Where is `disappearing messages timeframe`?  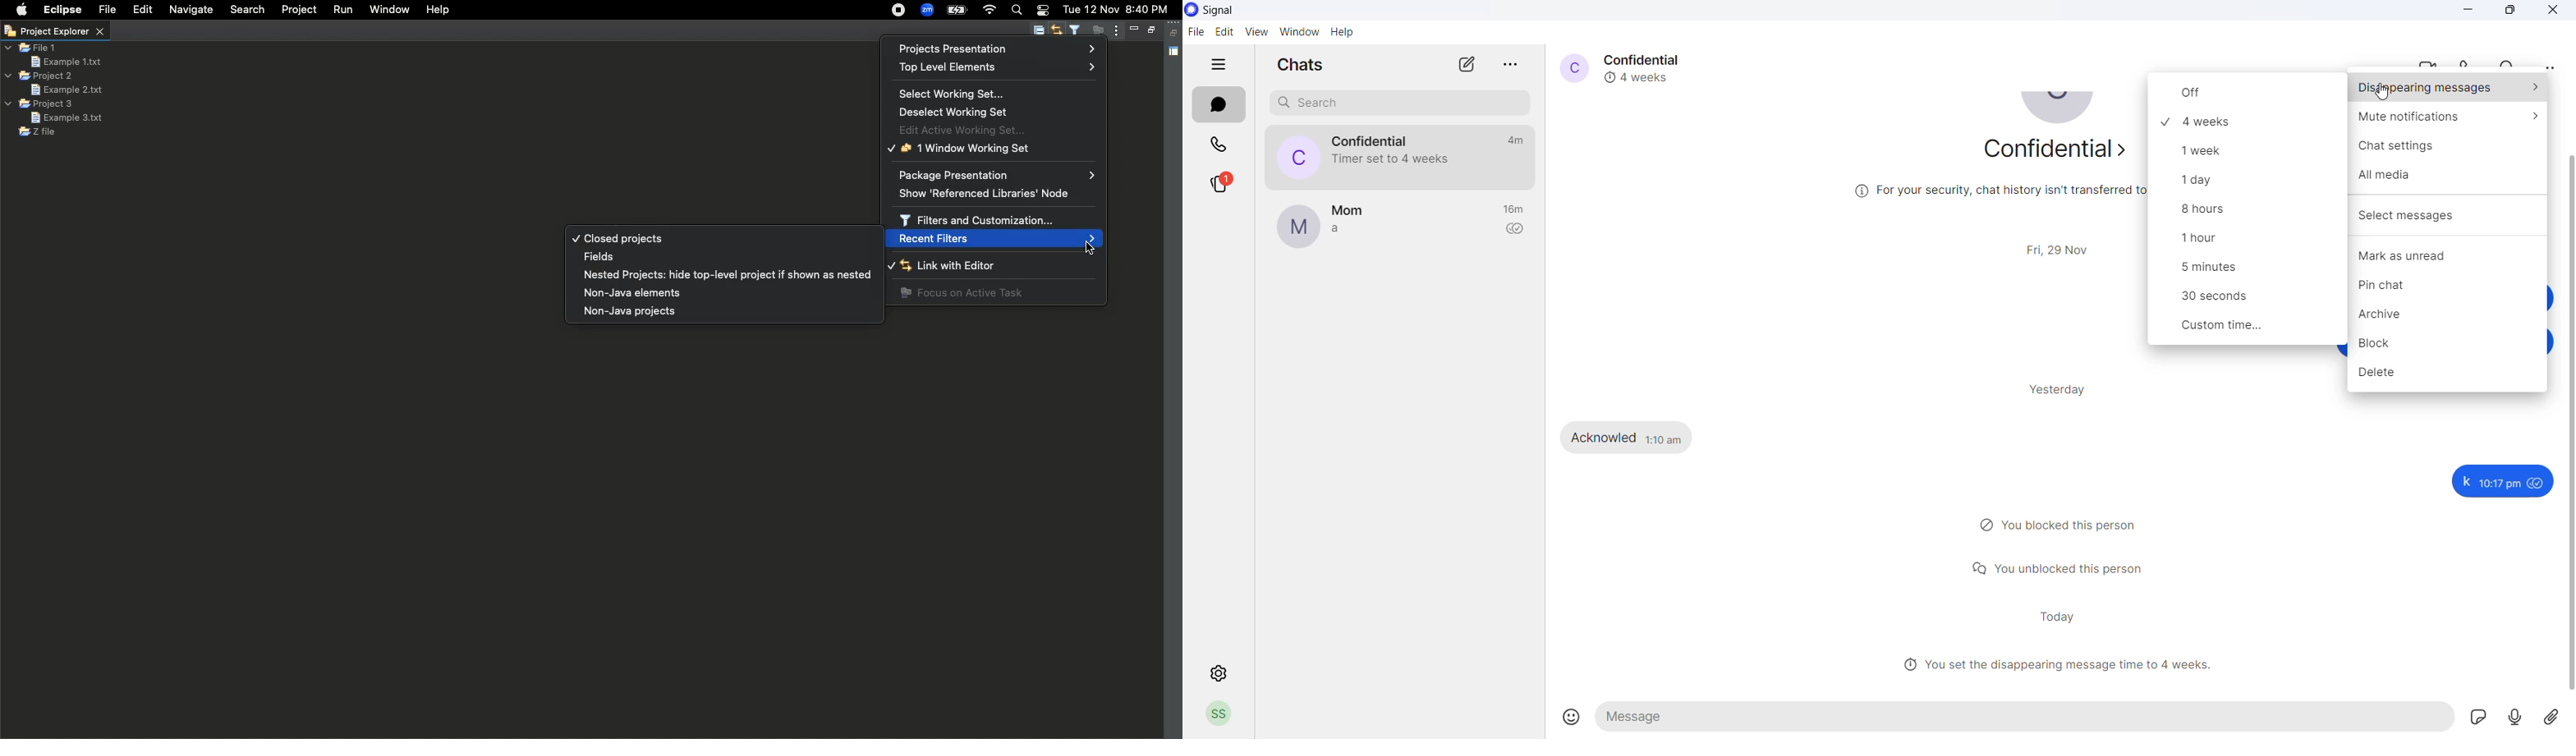 disappearing messages timeframe is located at coordinates (2248, 300).